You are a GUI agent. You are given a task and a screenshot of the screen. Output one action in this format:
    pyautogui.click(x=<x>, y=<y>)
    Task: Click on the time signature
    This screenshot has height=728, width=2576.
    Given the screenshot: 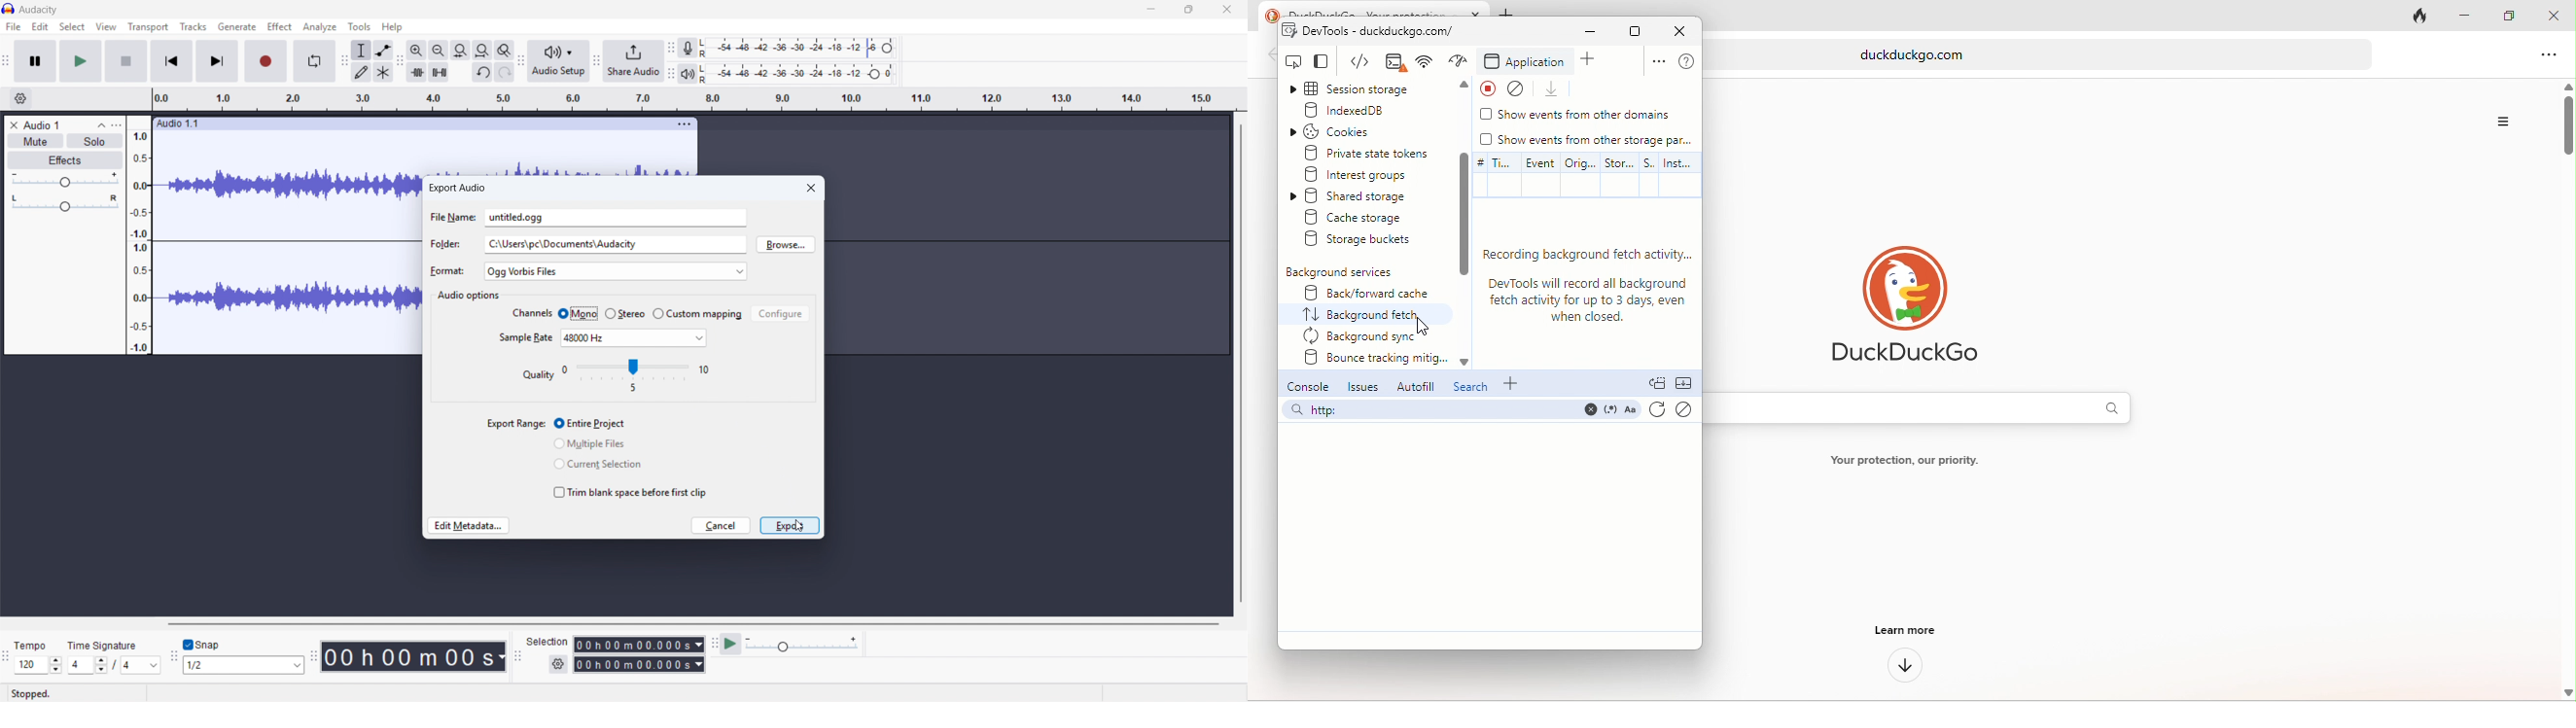 What is the action you would take?
    pyautogui.click(x=103, y=646)
    